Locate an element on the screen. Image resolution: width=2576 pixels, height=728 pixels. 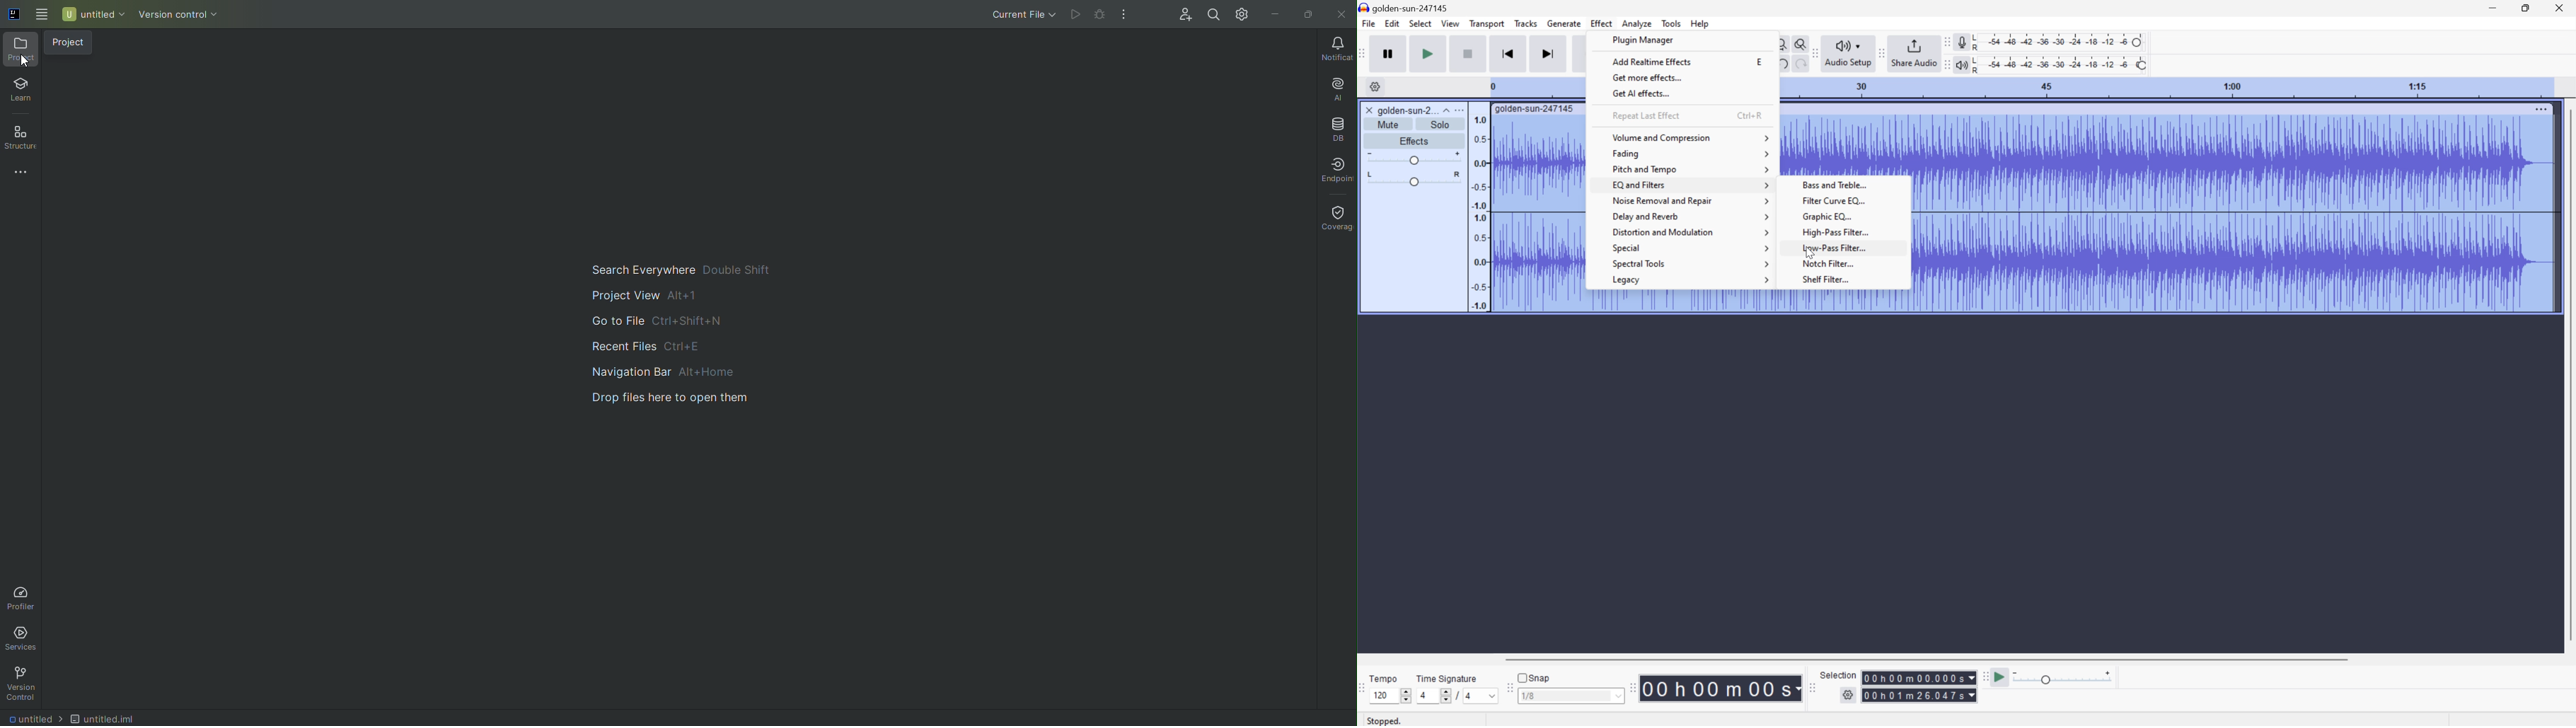
Execute is located at coordinates (1074, 15).